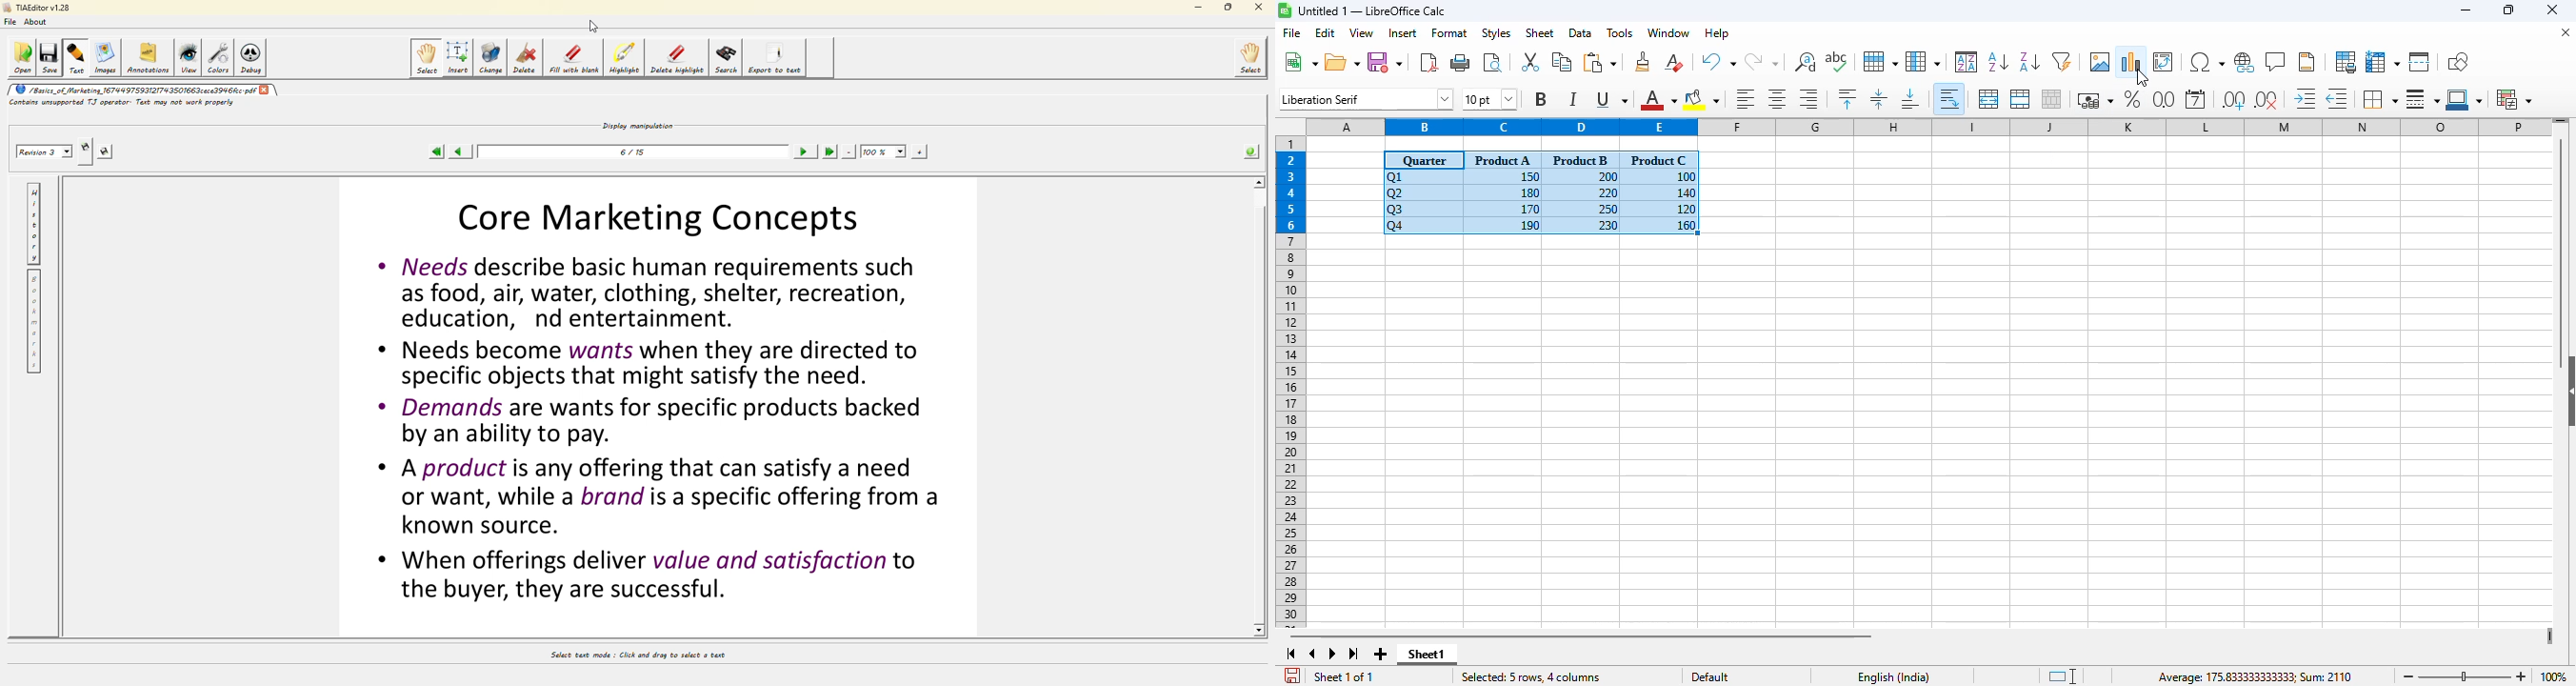 This screenshot has width=2576, height=700. What do you see at coordinates (1385, 63) in the screenshot?
I see `save` at bounding box center [1385, 63].